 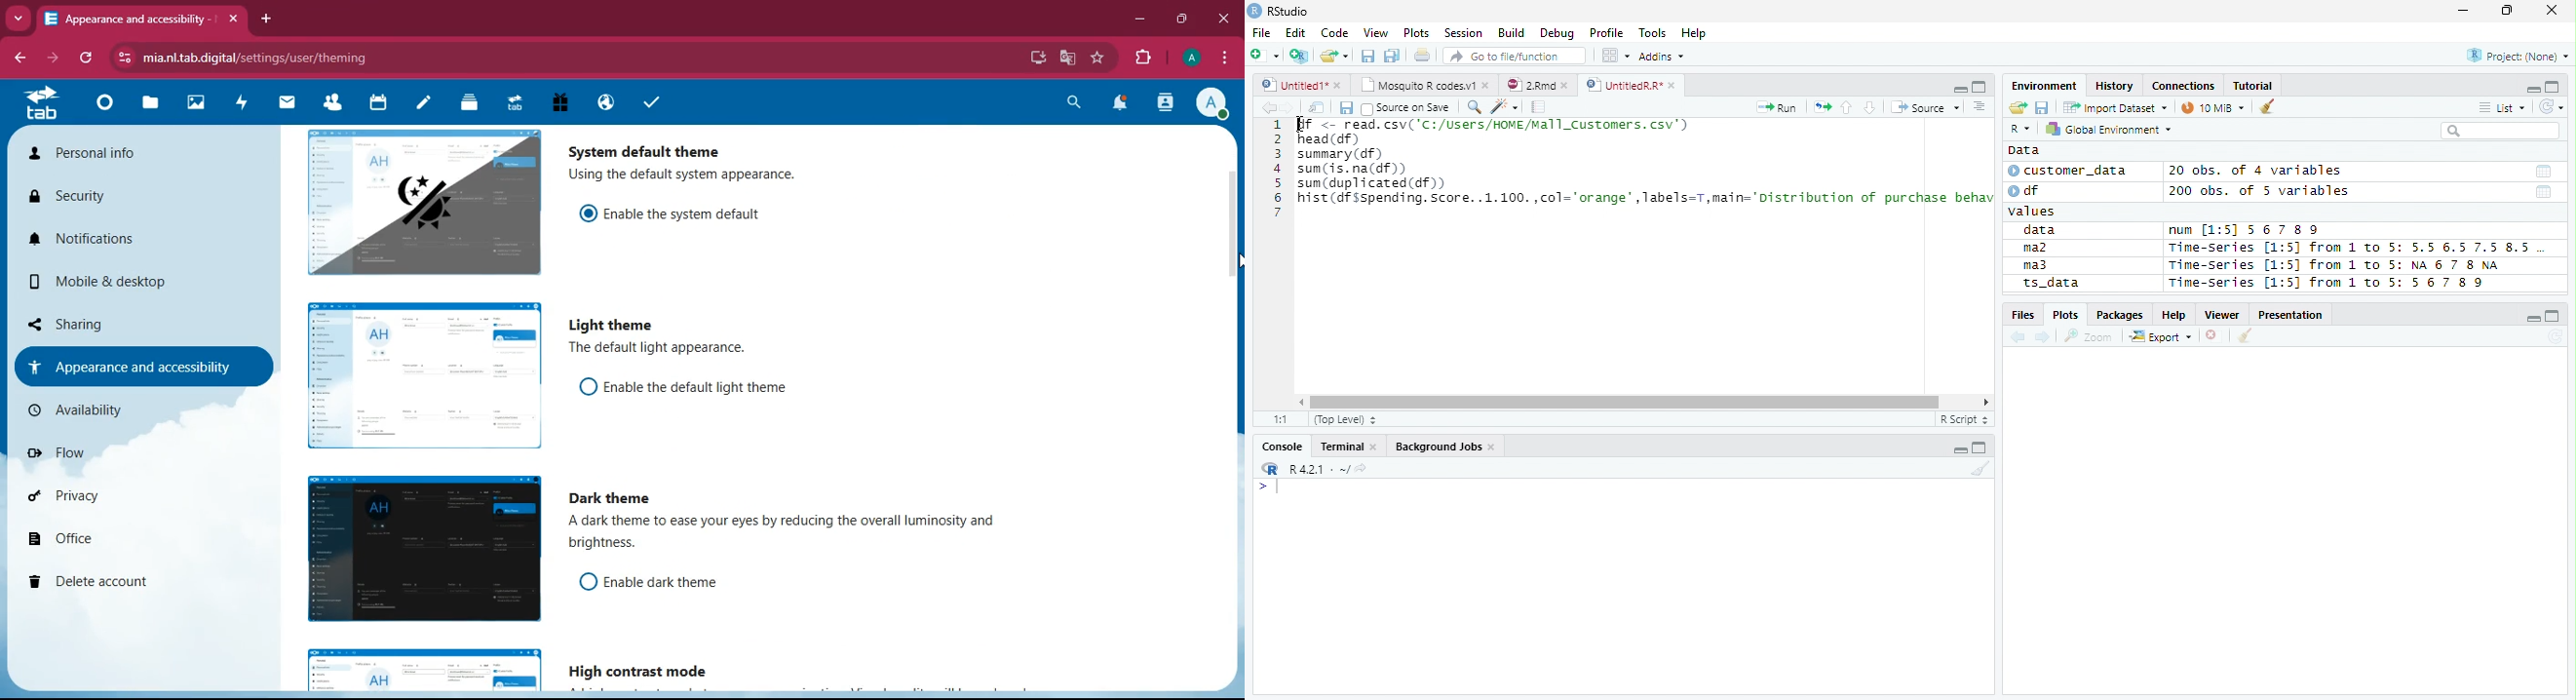 I want to click on R 4.2.1 ~/, so click(x=1318, y=468).